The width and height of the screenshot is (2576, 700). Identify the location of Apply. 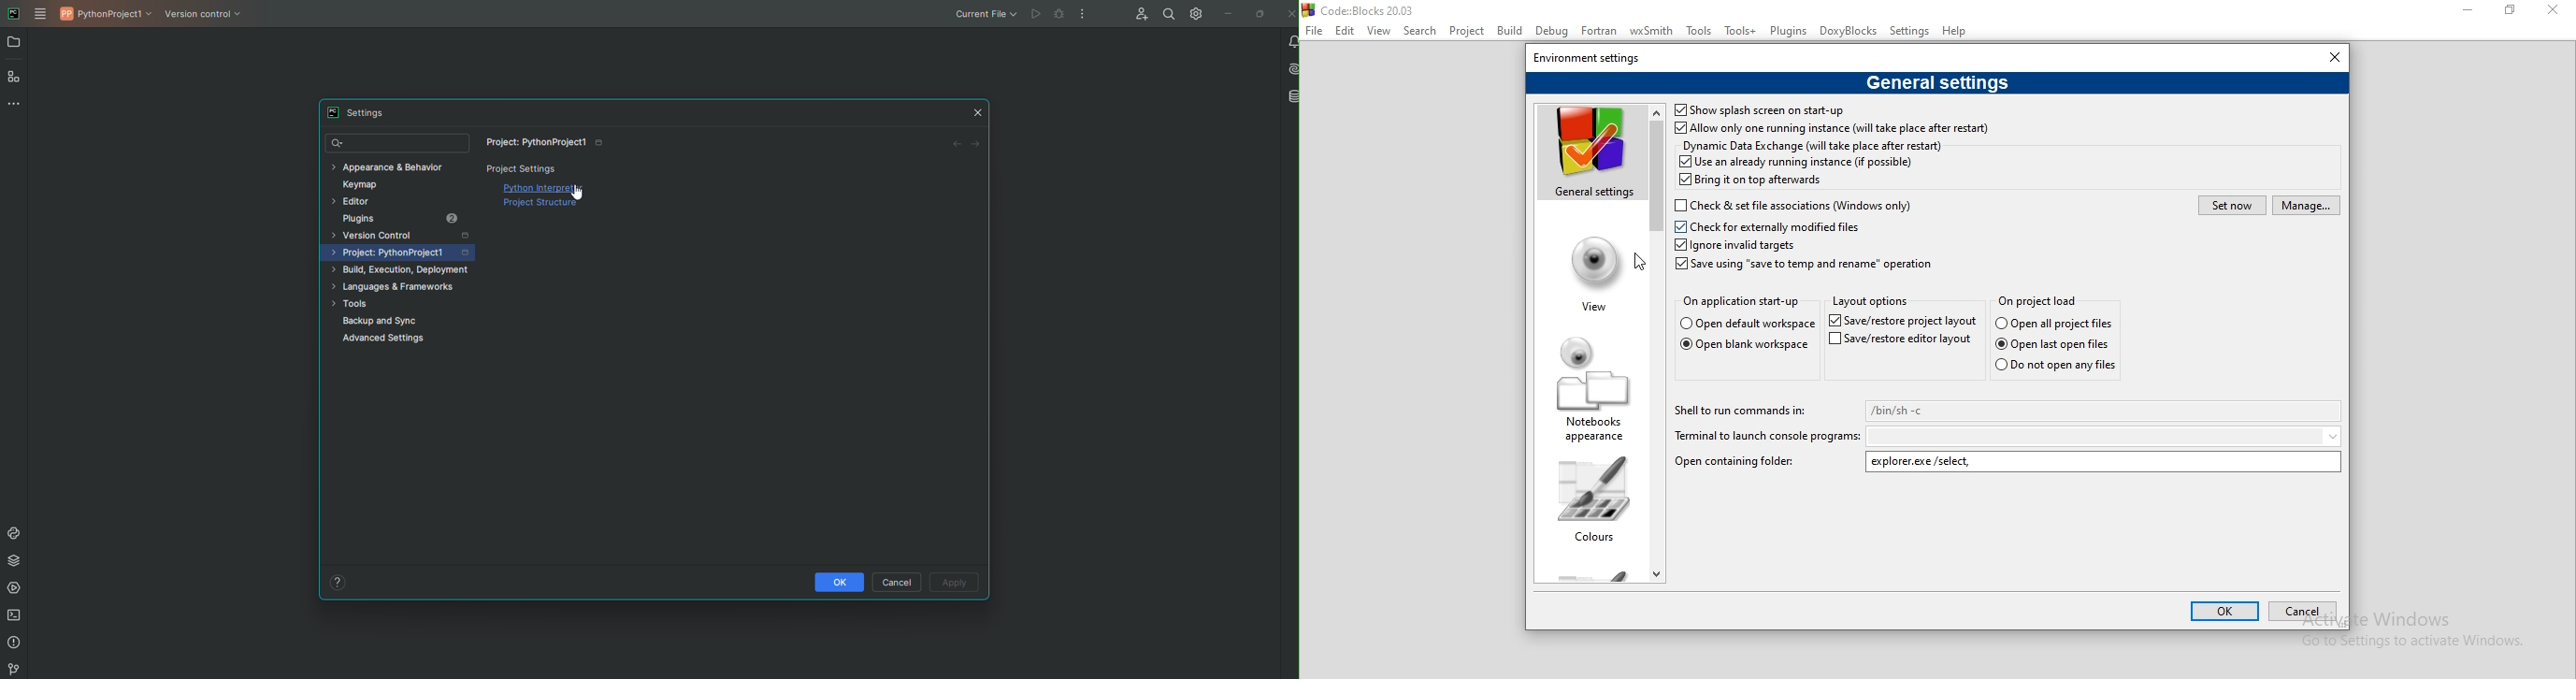
(954, 584).